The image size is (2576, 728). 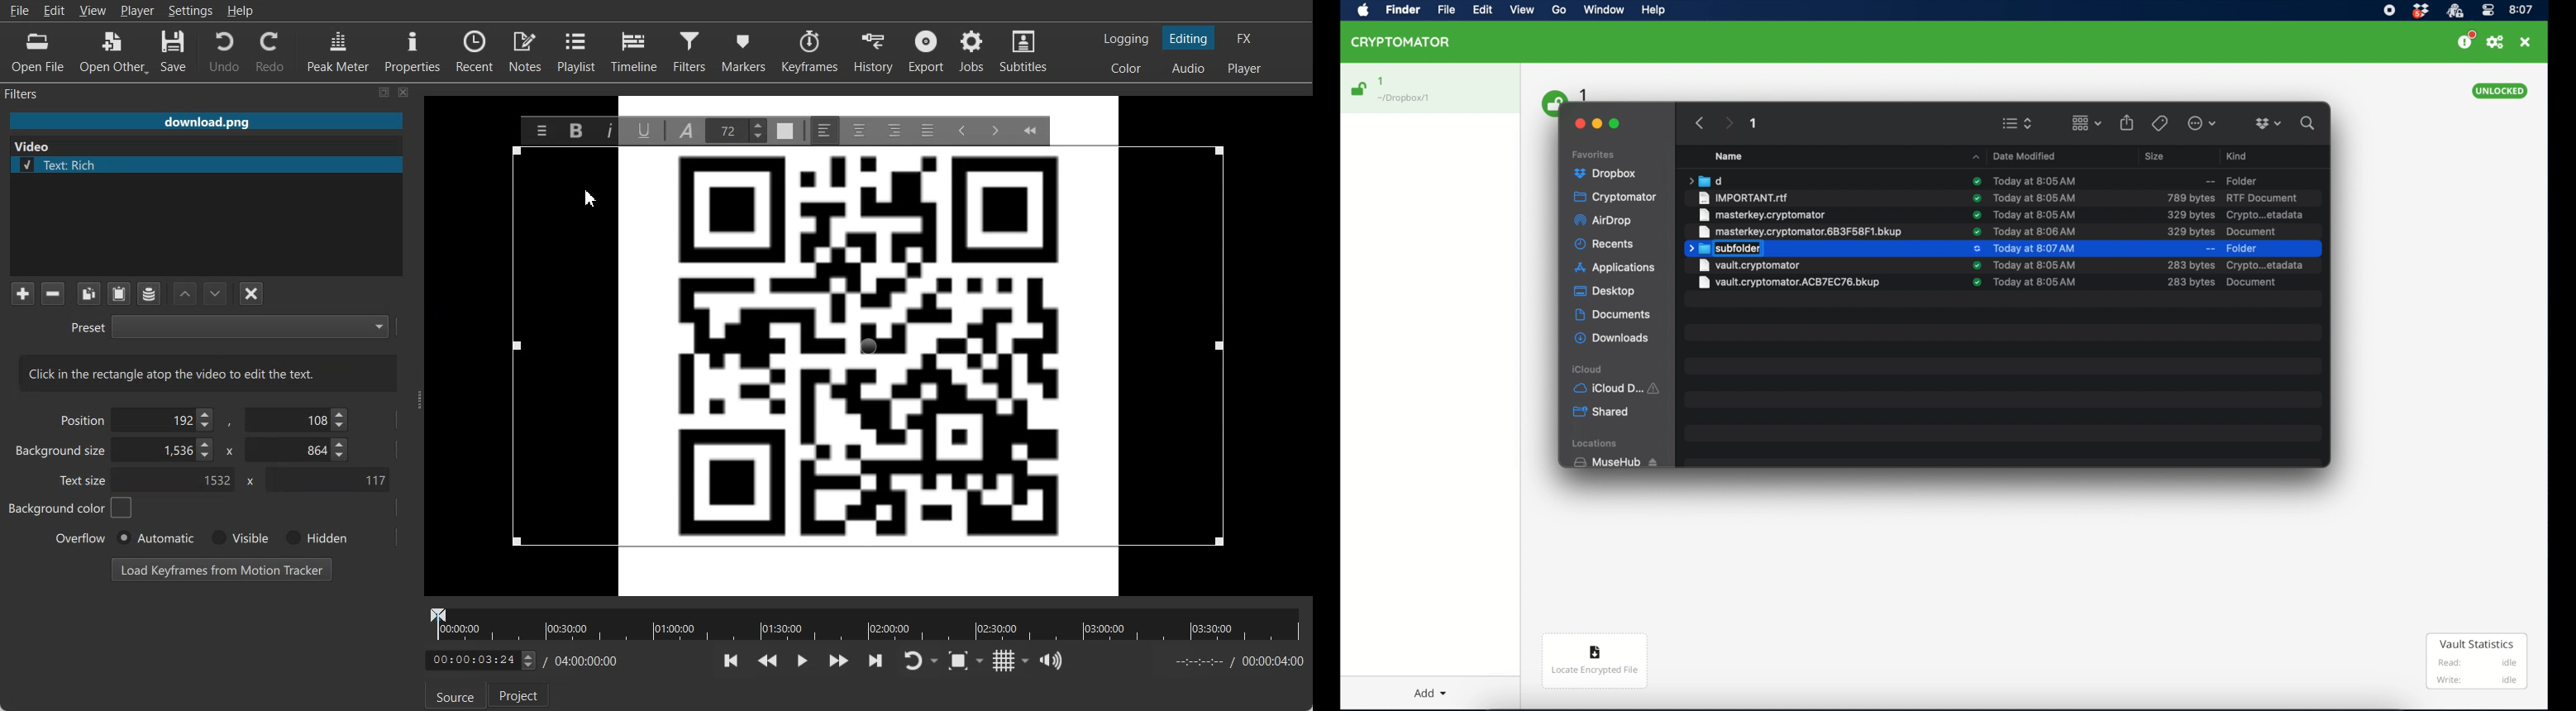 I want to click on Toggle play, so click(x=803, y=661).